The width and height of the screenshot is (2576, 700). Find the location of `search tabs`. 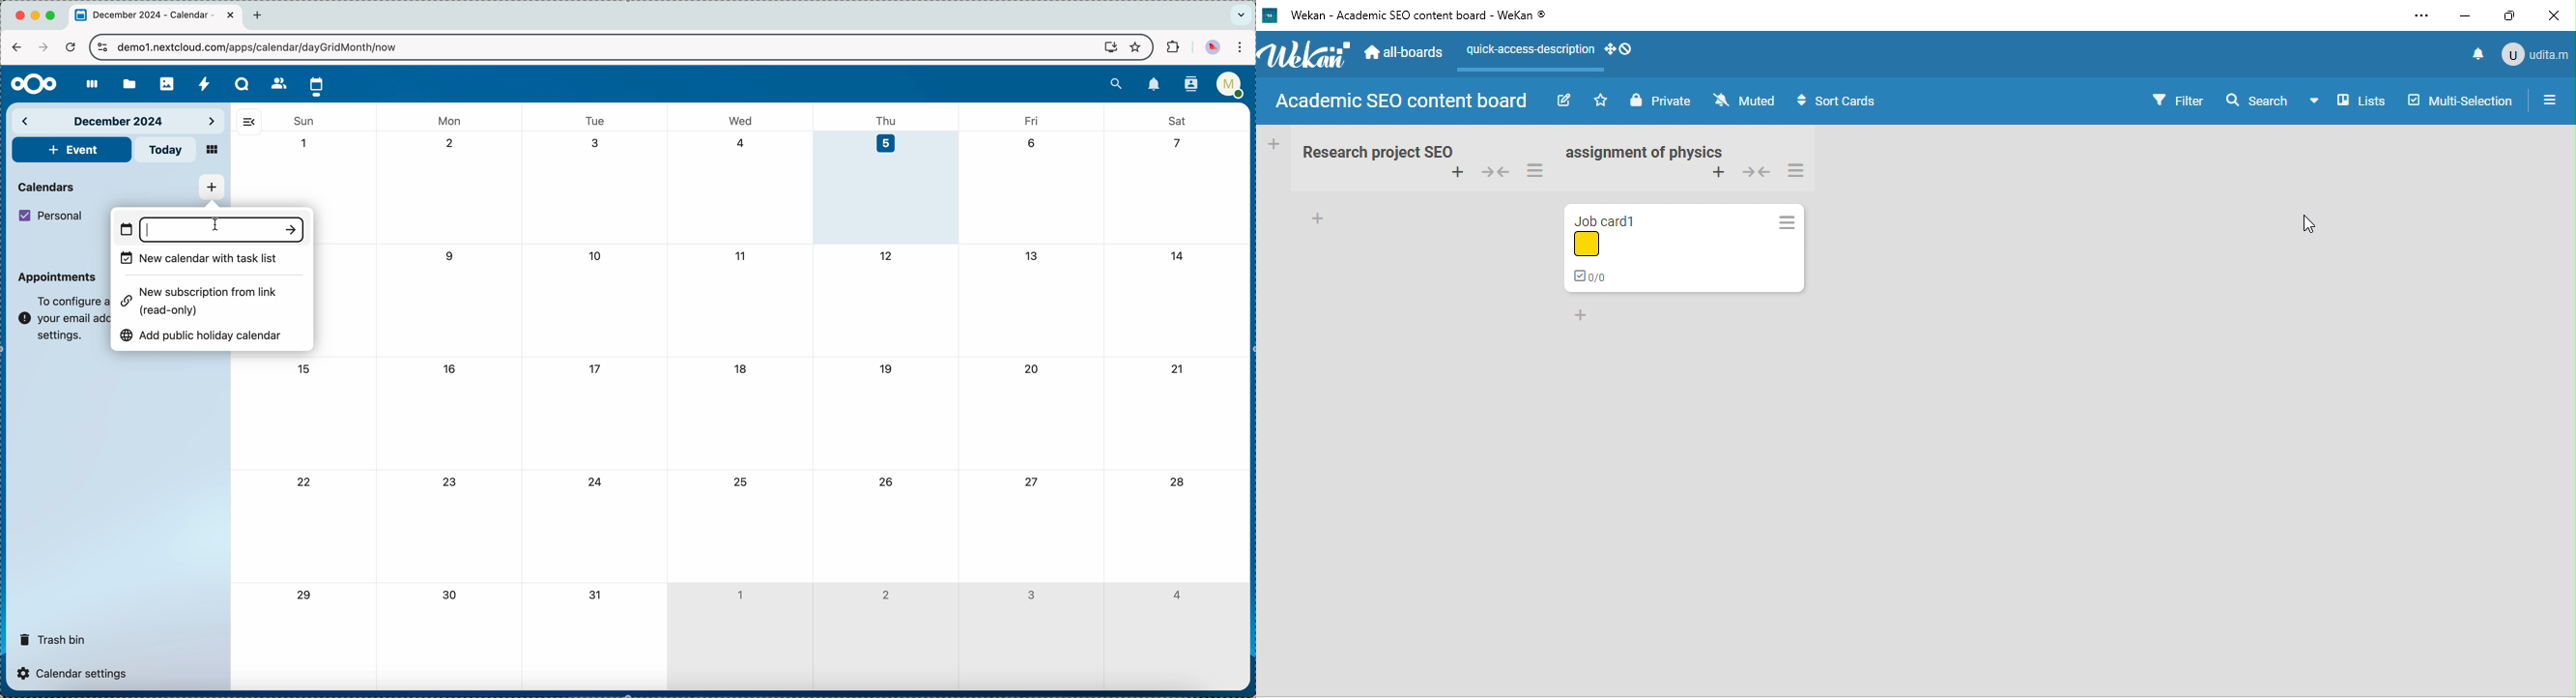

search tabs is located at coordinates (1240, 15).